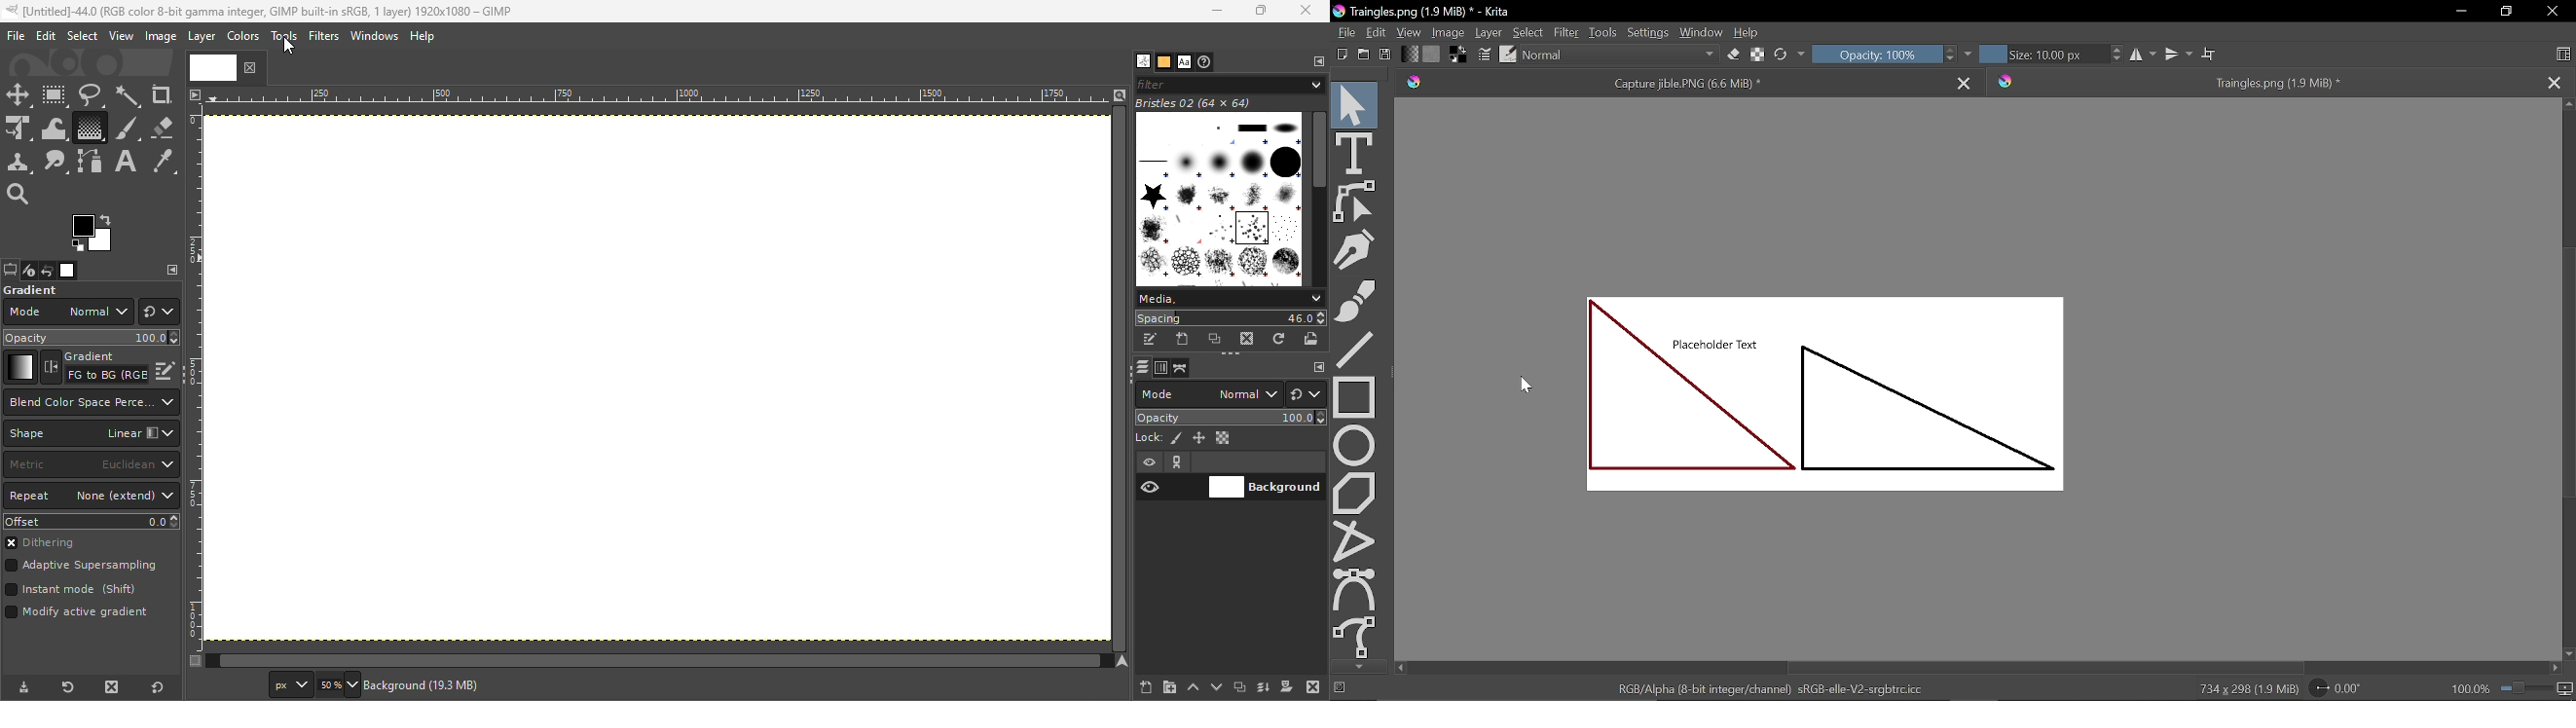 The height and width of the screenshot is (728, 2576). Describe the element at coordinates (649, 661) in the screenshot. I see `Vertical scroll bar` at that location.